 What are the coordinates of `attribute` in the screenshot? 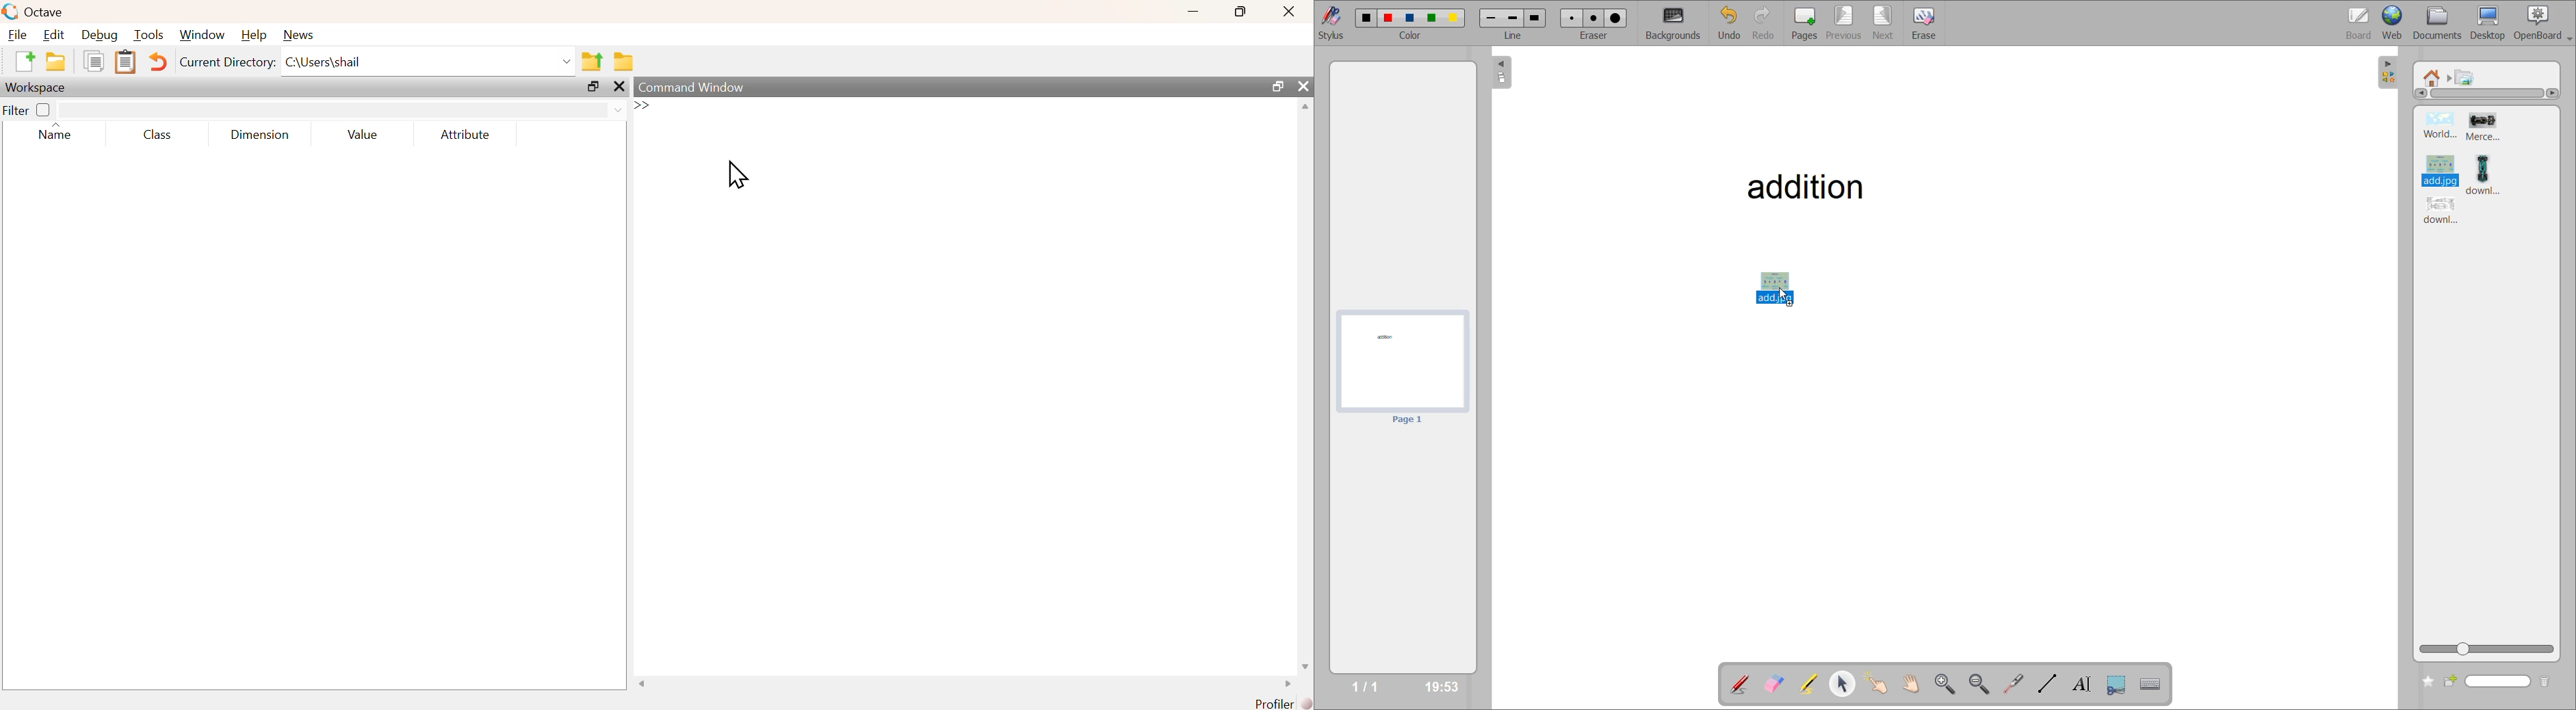 It's located at (463, 135).